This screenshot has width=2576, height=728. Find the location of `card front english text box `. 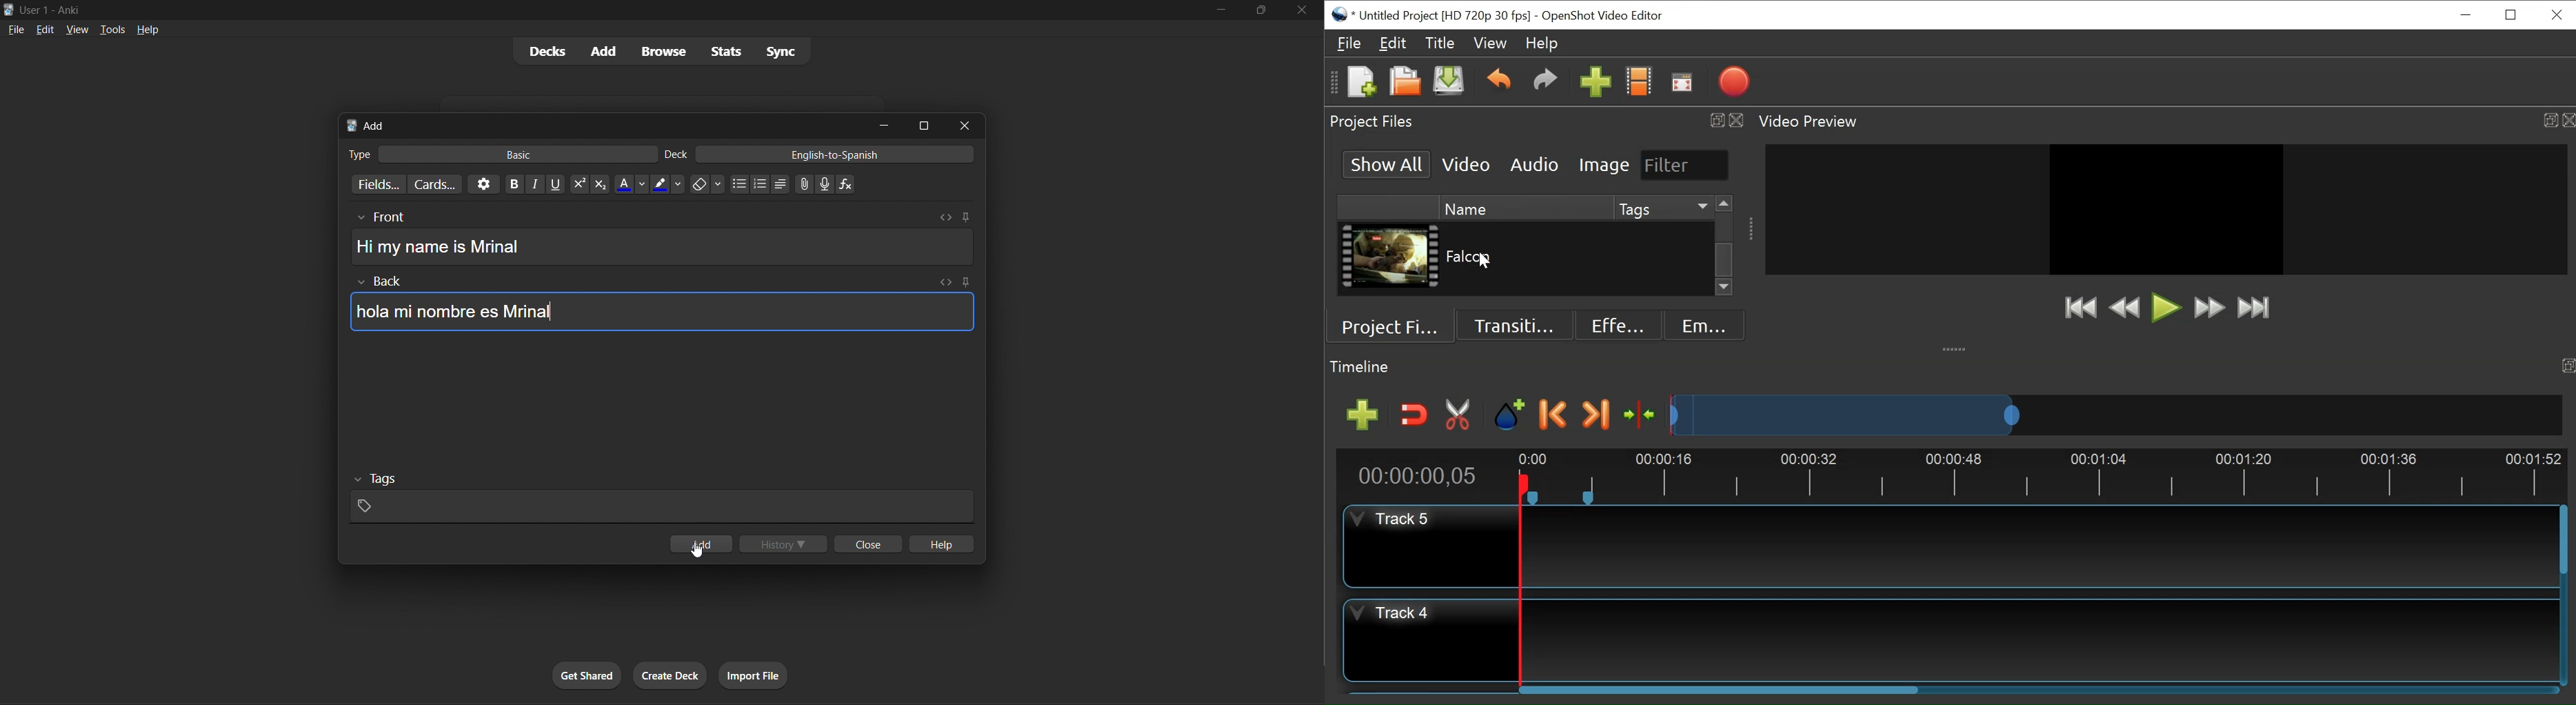

card front english text box  is located at coordinates (661, 239).